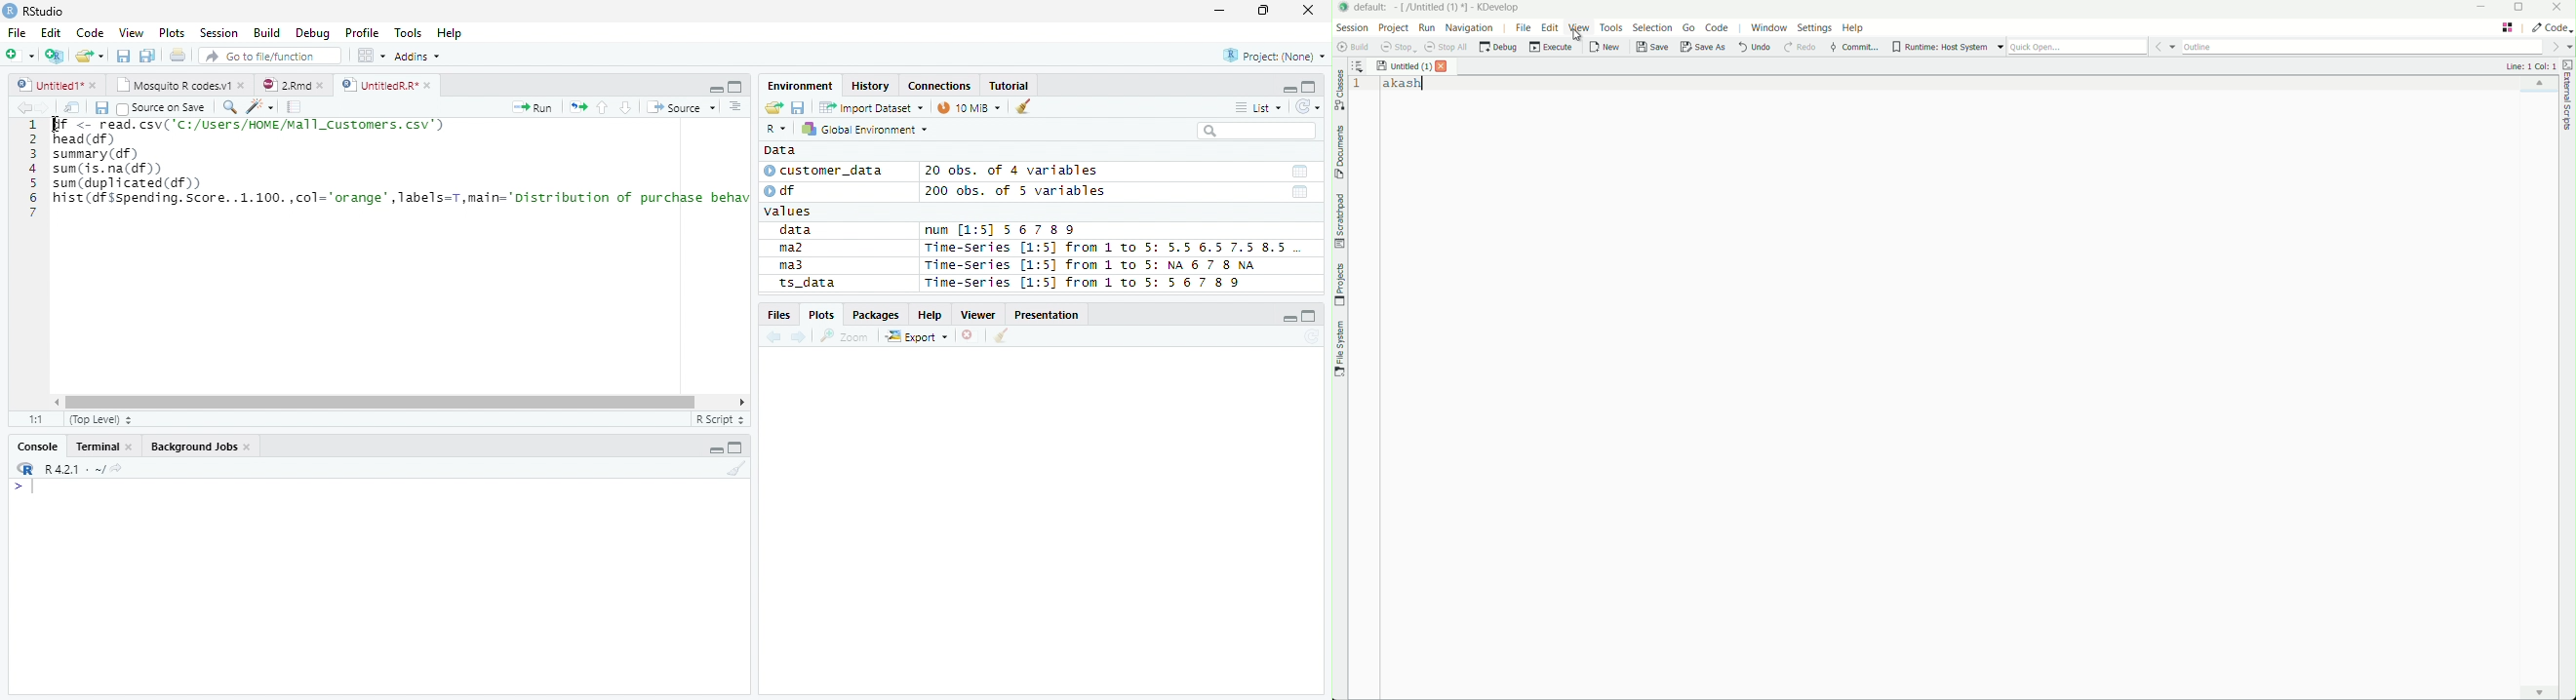  I want to click on Time-Series [1:5] from 1 to 5: 5.5 6.5 7.5 8.5, so click(1109, 249).